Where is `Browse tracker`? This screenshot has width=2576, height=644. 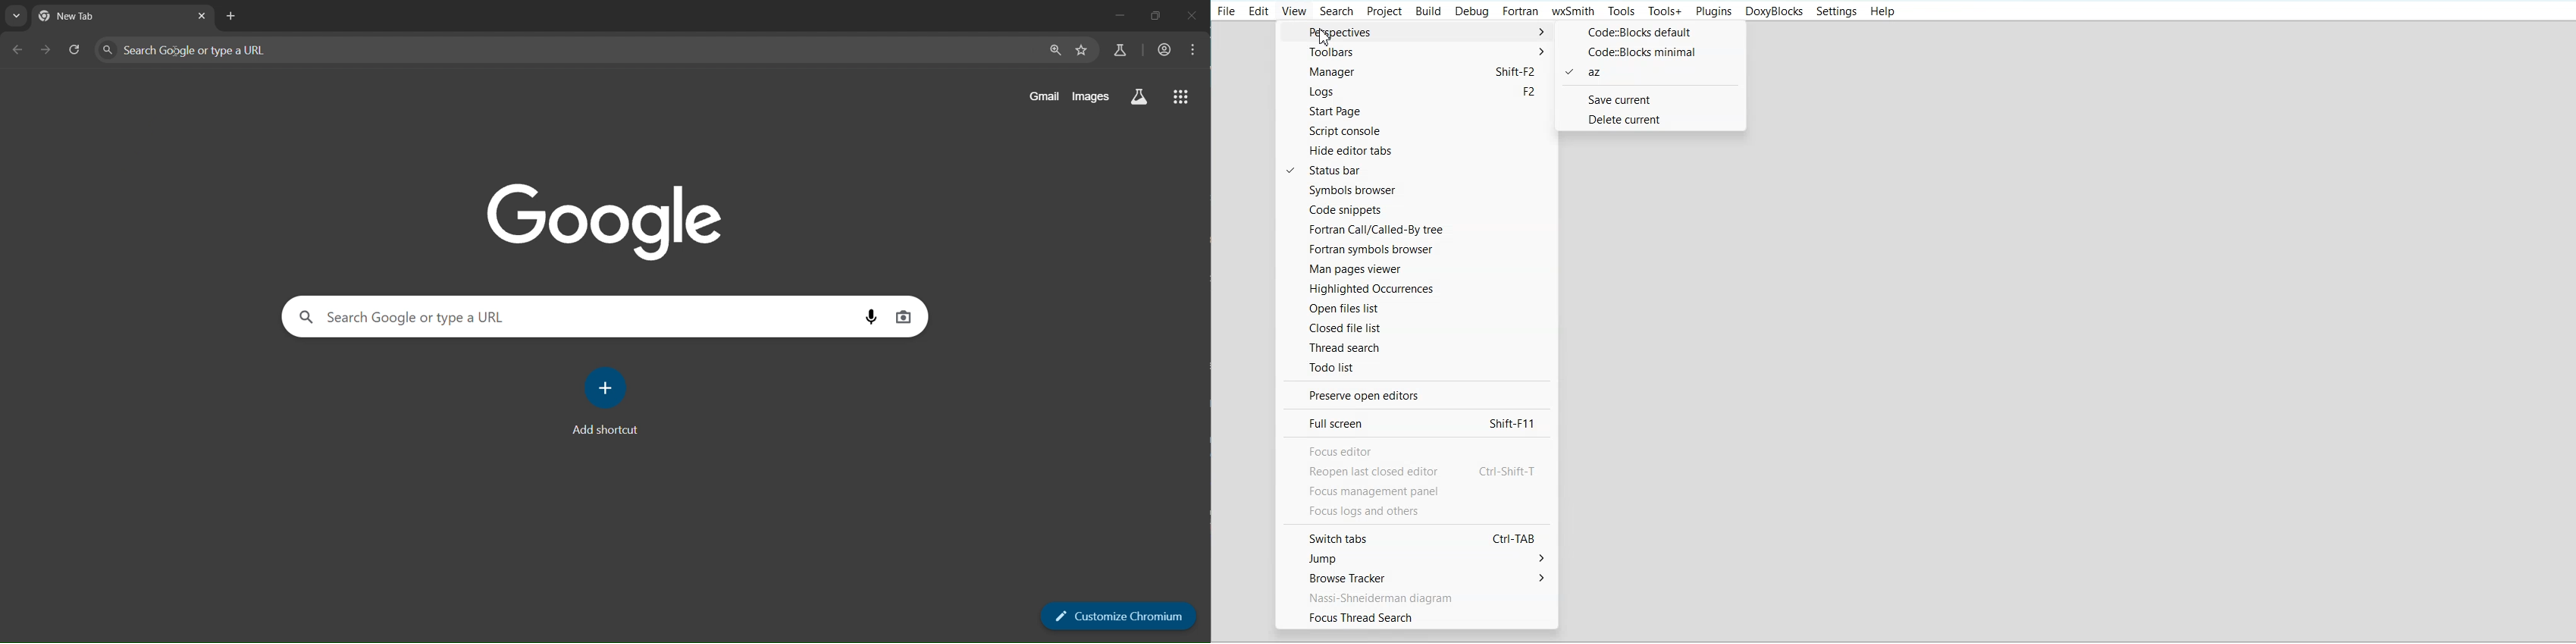 Browse tracker is located at coordinates (1423, 577).